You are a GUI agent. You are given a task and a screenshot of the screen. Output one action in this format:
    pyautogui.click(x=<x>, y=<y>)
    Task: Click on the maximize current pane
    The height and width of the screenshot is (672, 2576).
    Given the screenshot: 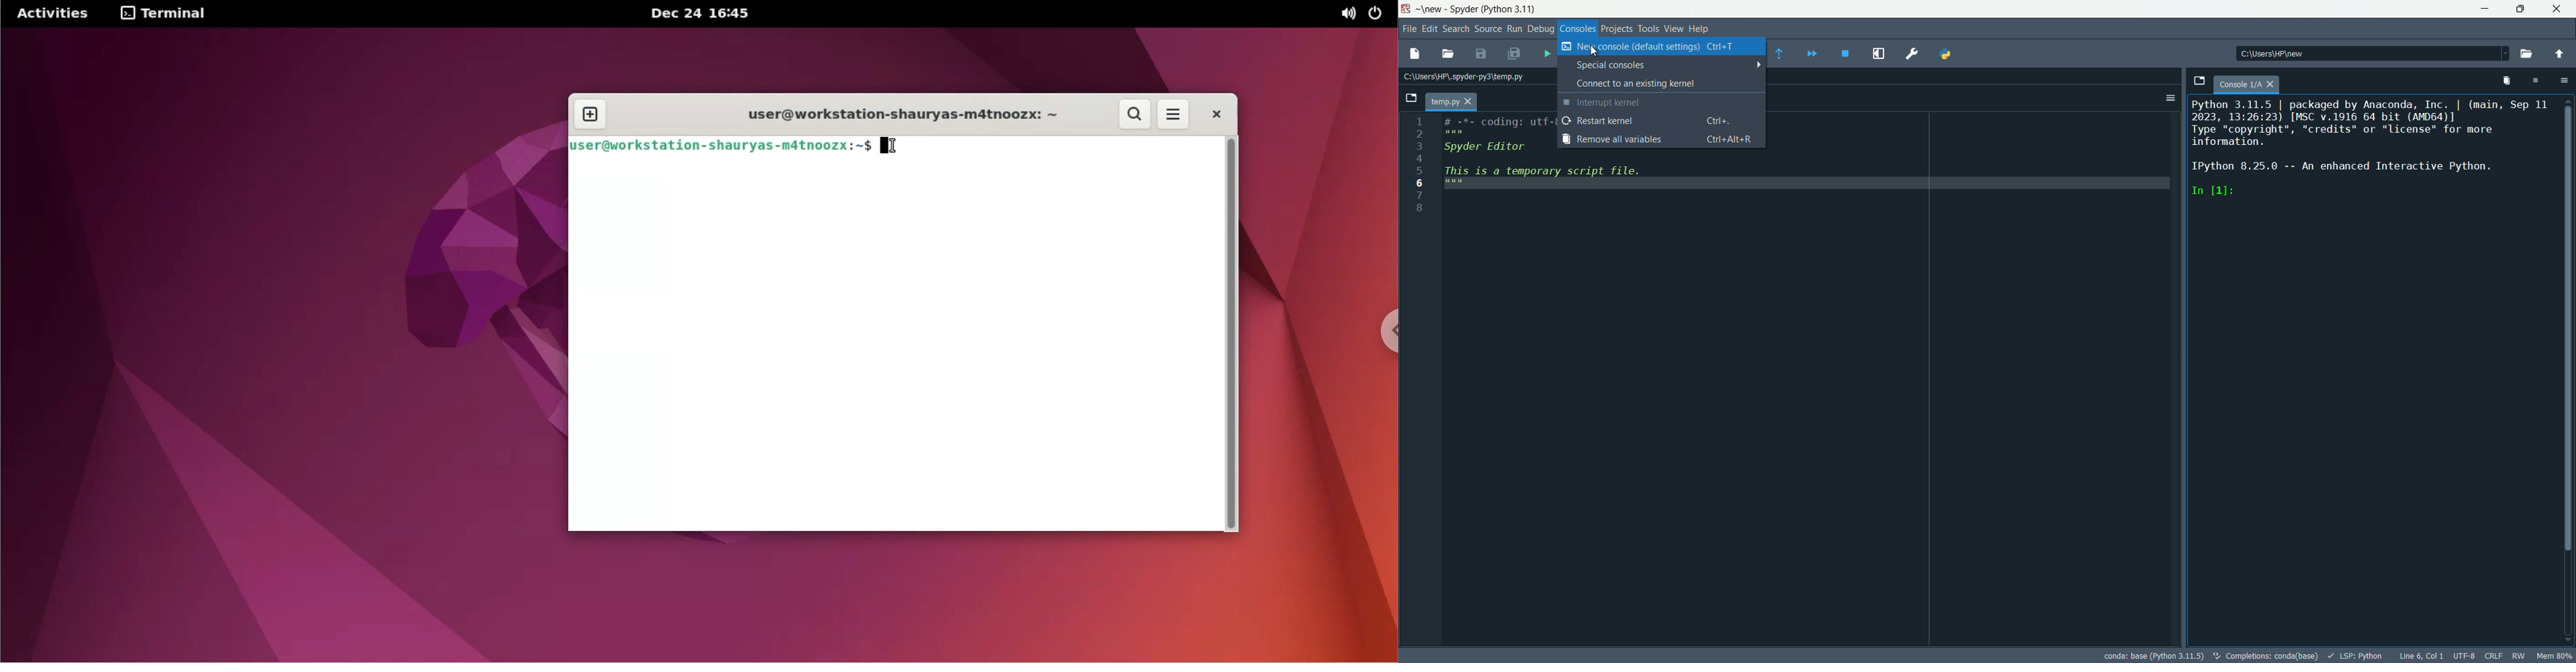 What is the action you would take?
    pyautogui.click(x=1878, y=53)
    